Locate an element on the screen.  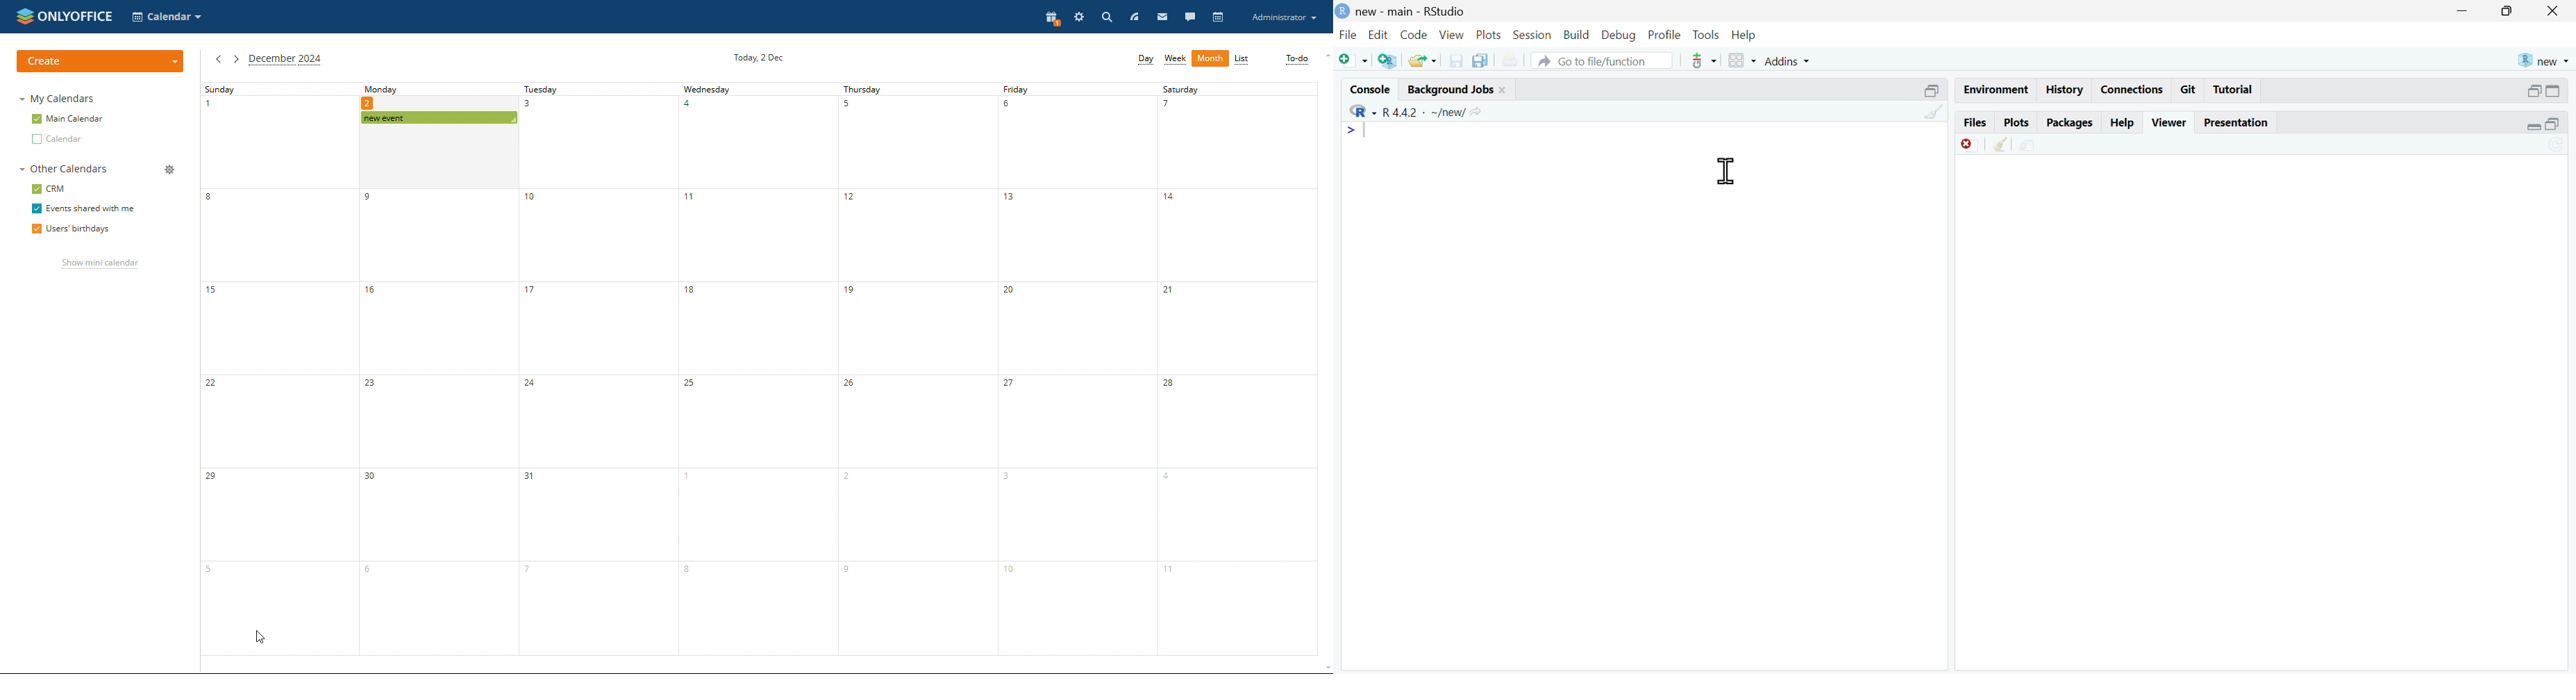
month view is located at coordinates (1210, 59).